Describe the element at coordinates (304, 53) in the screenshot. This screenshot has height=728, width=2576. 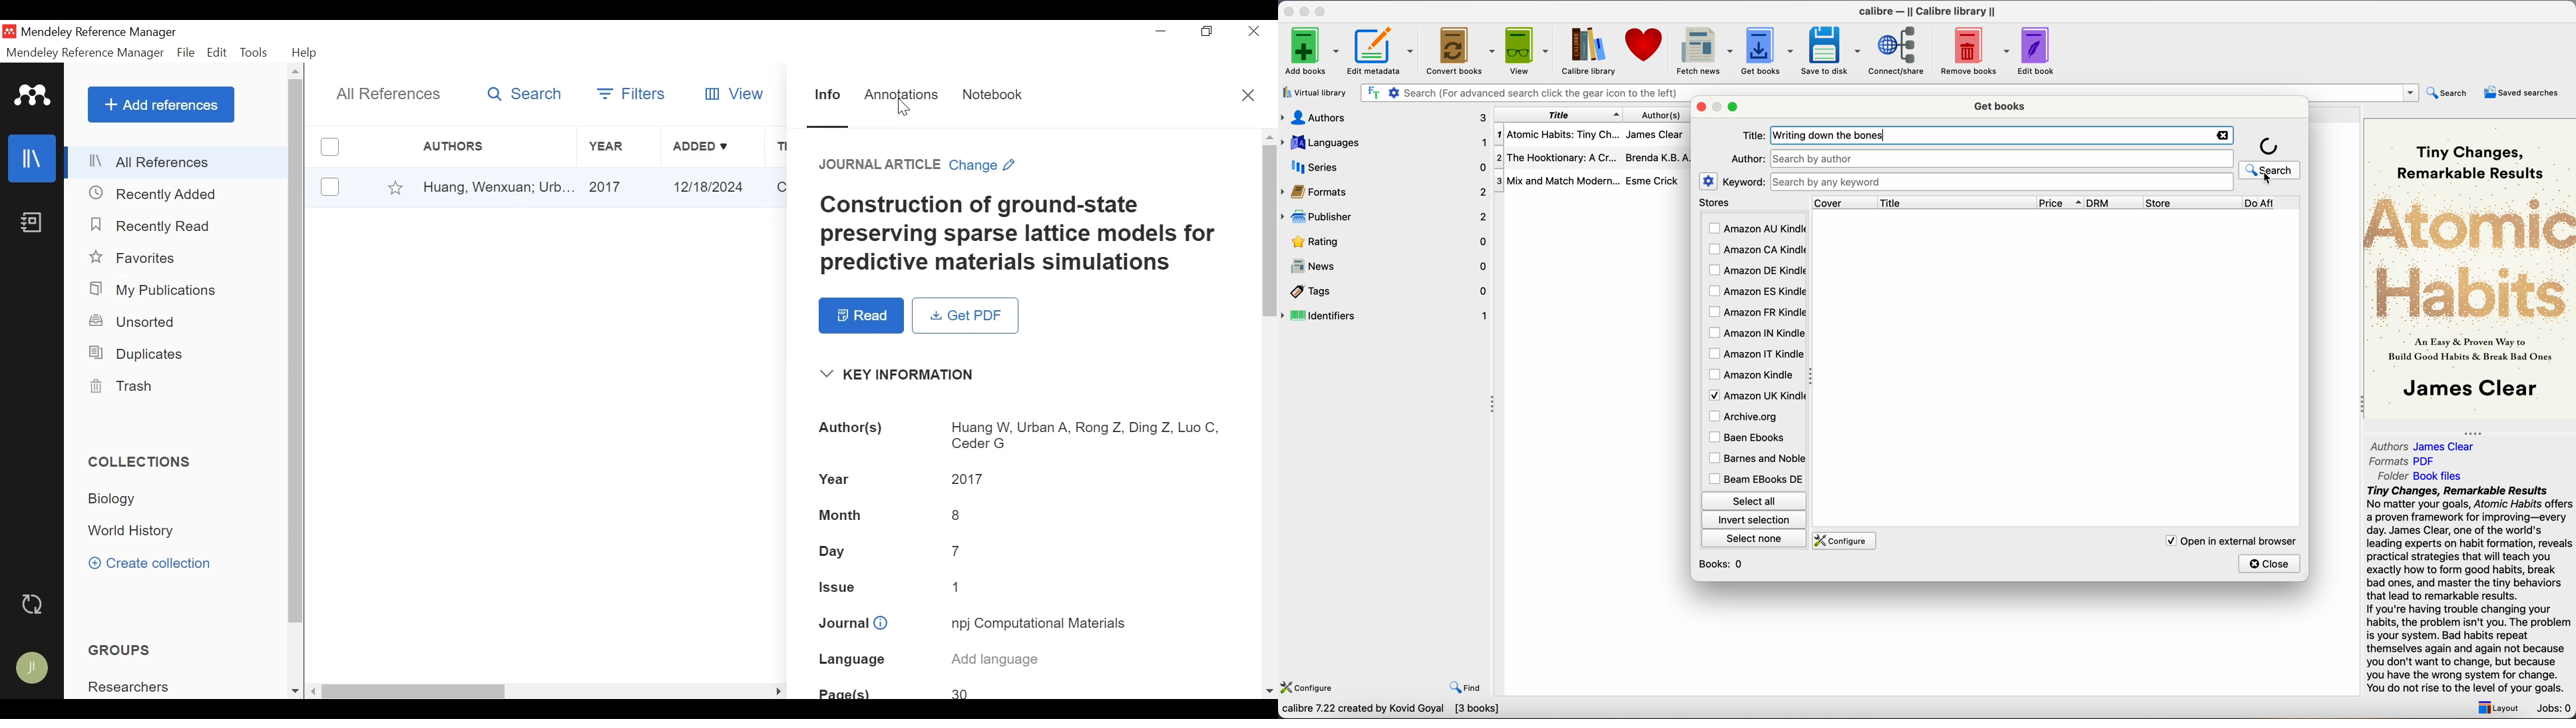
I see `Help` at that location.